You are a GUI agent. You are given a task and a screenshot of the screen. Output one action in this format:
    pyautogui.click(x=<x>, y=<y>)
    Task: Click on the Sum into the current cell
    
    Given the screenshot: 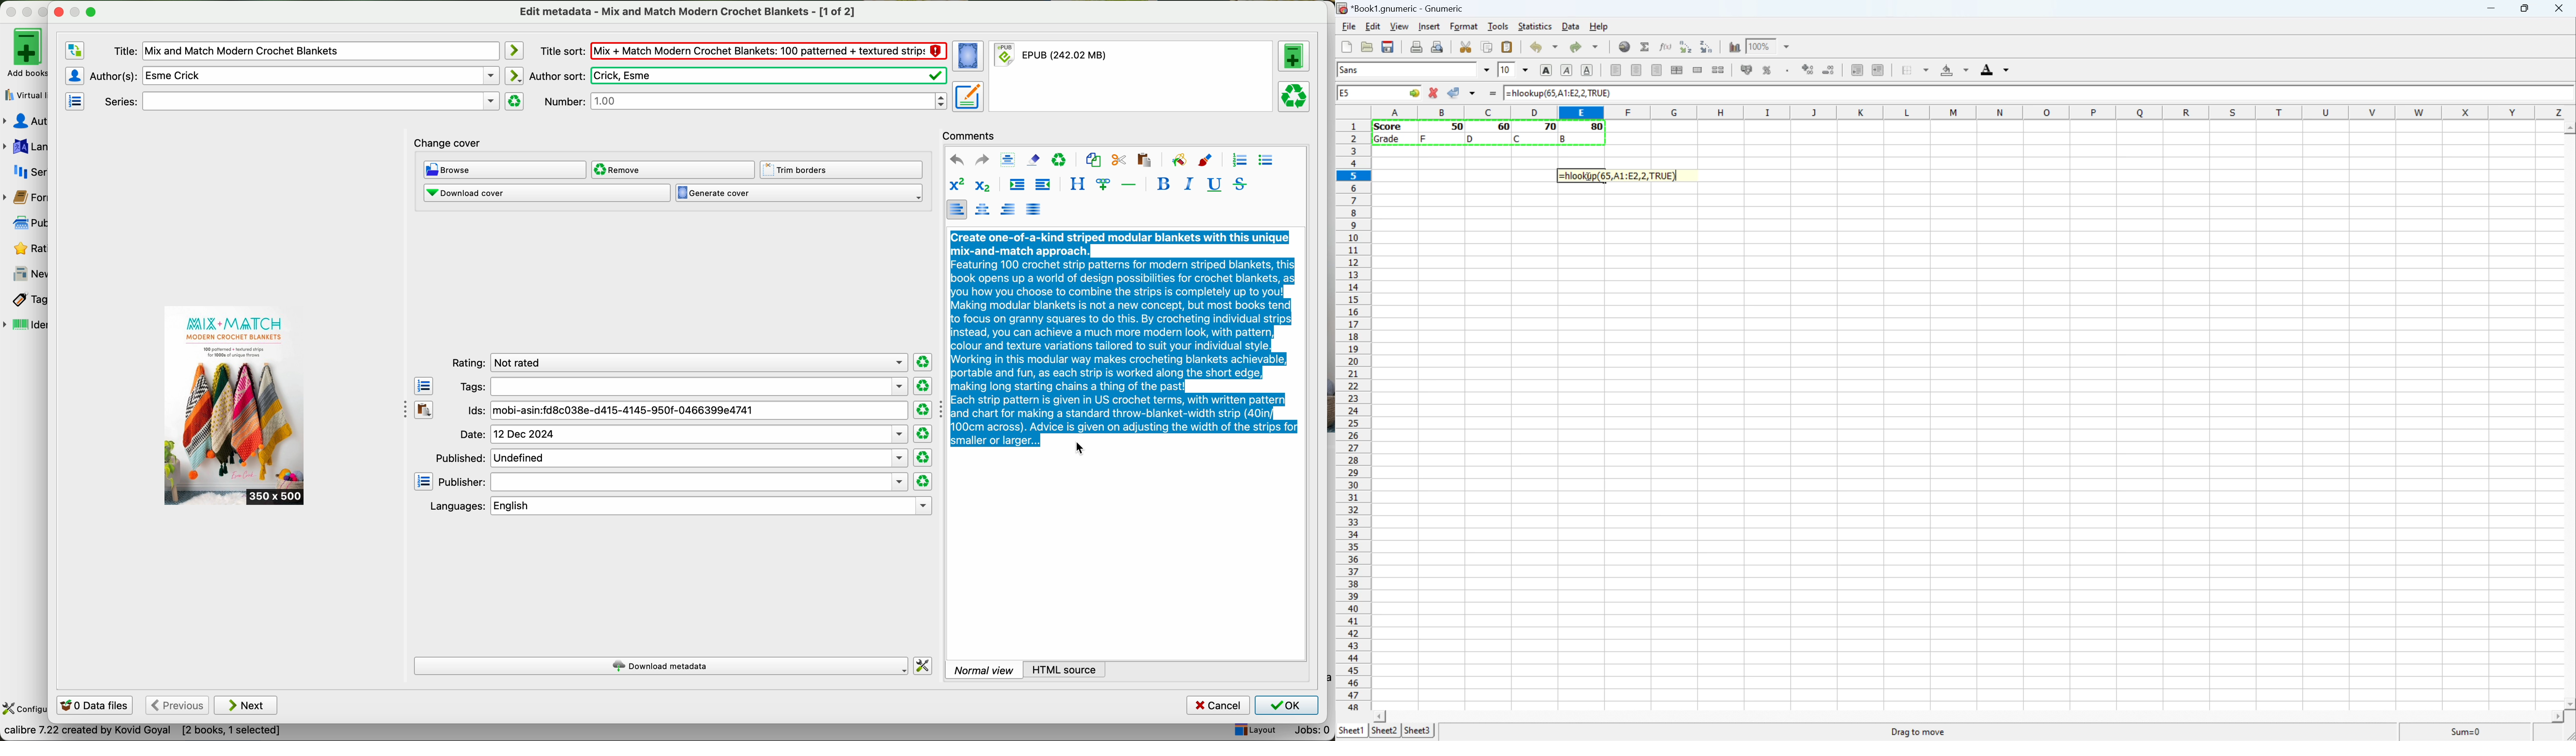 What is the action you would take?
    pyautogui.click(x=1645, y=48)
    